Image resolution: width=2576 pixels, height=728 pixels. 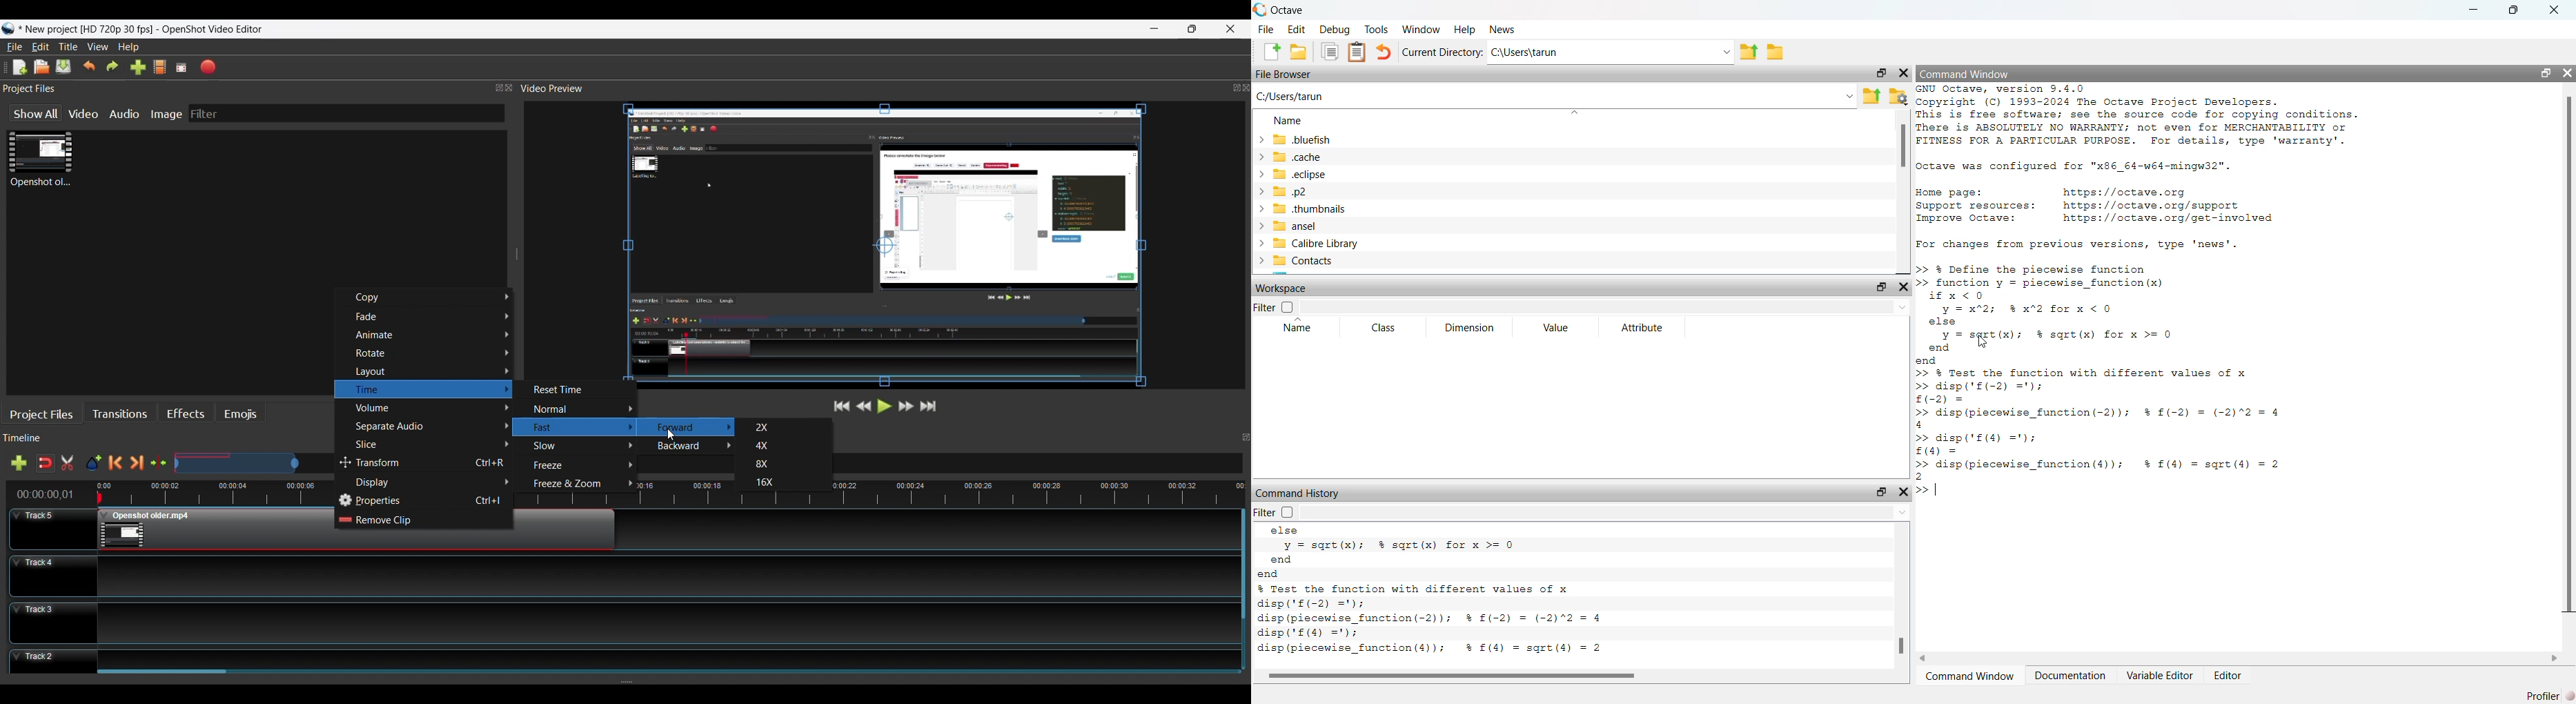 I want to click on 16X, so click(x=765, y=482).